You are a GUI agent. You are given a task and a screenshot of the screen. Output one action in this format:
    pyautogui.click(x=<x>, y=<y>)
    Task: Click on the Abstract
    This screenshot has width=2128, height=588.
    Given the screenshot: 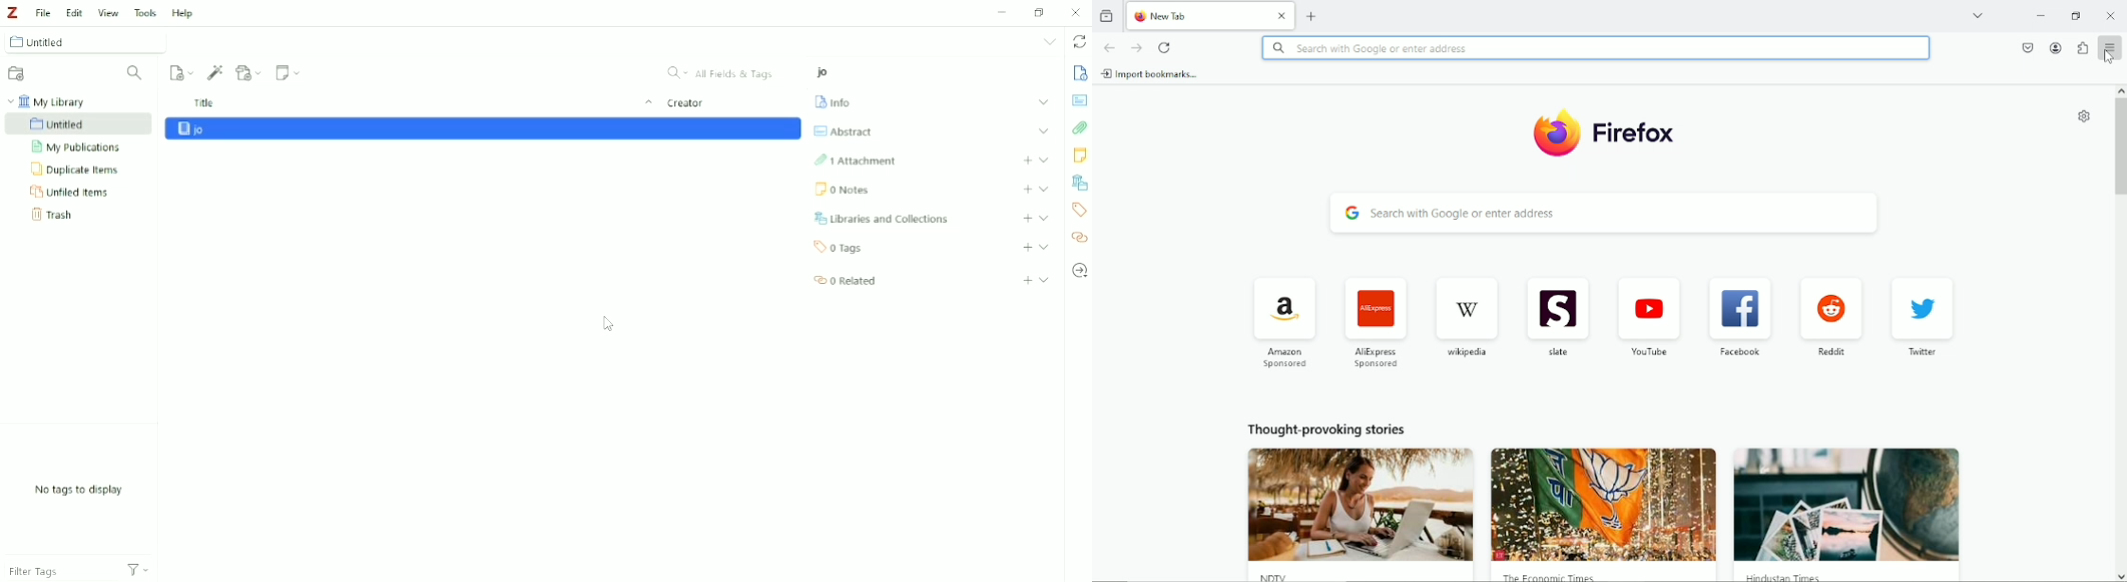 What is the action you would take?
    pyautogui.click(x=844, y=131)
    